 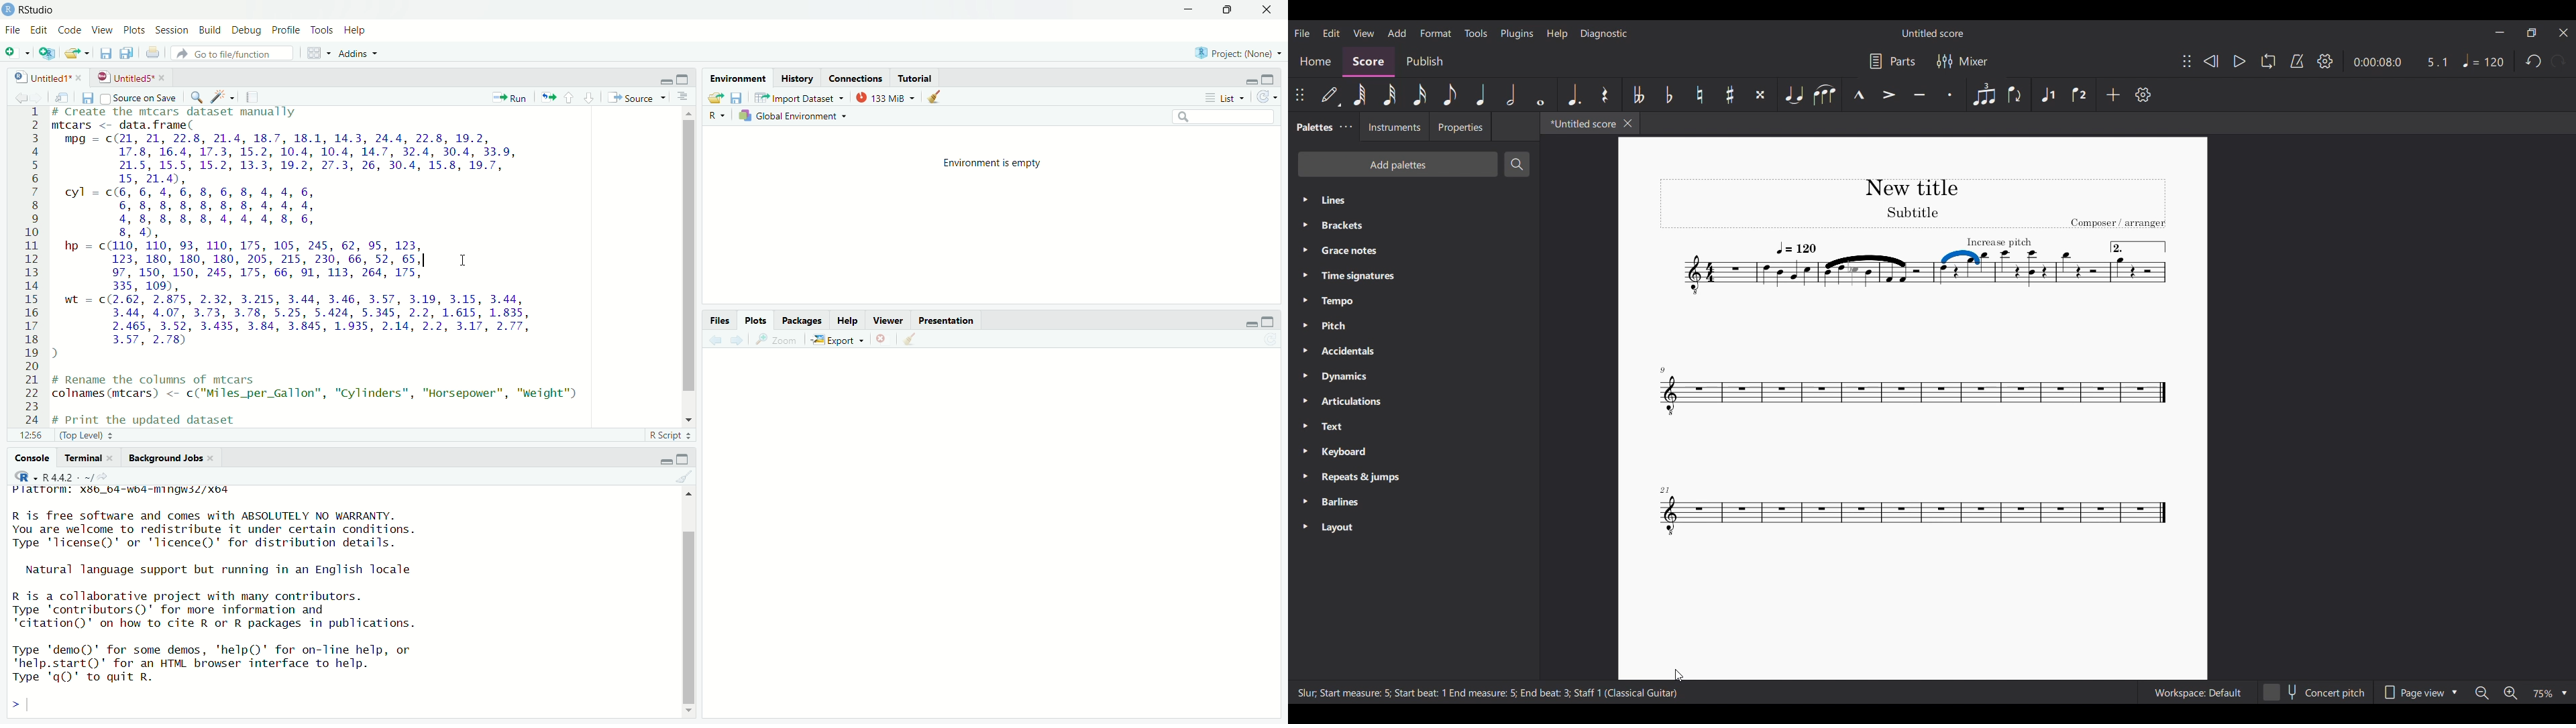 I want to click on Global Environment «=, so click(x=796, y=115).